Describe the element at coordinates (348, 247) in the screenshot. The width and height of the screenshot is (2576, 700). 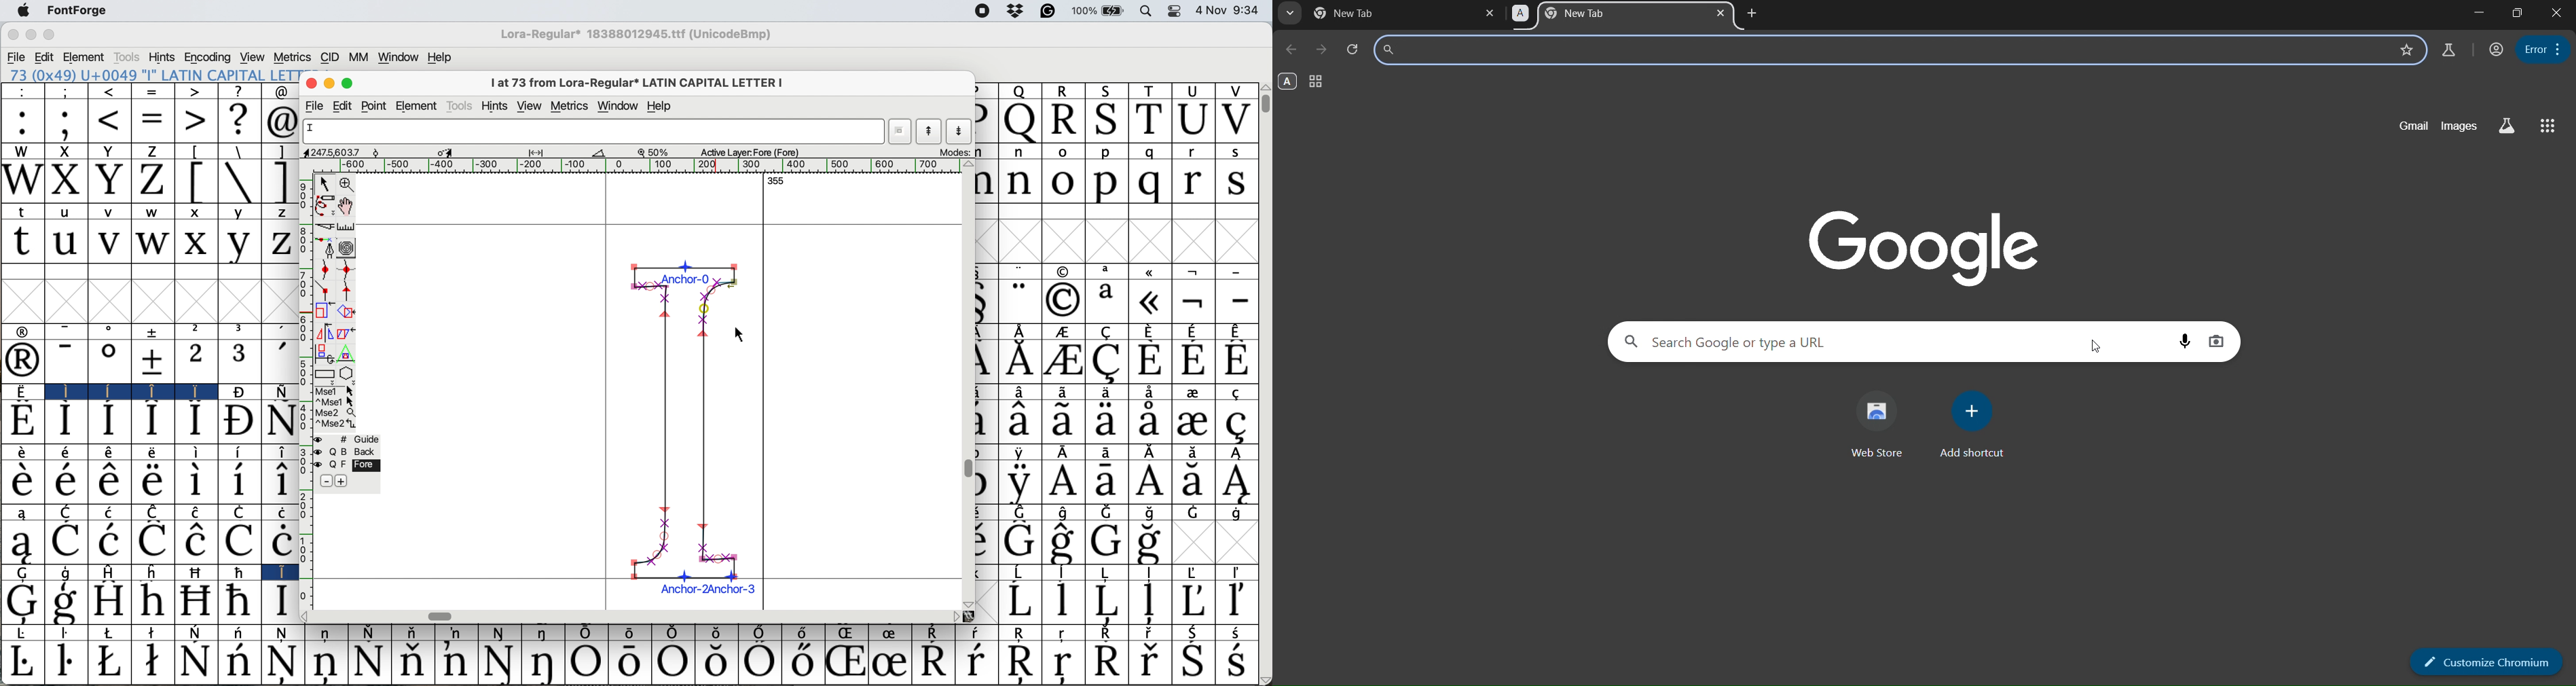
I see `change whether spiro is active or not` at that location.